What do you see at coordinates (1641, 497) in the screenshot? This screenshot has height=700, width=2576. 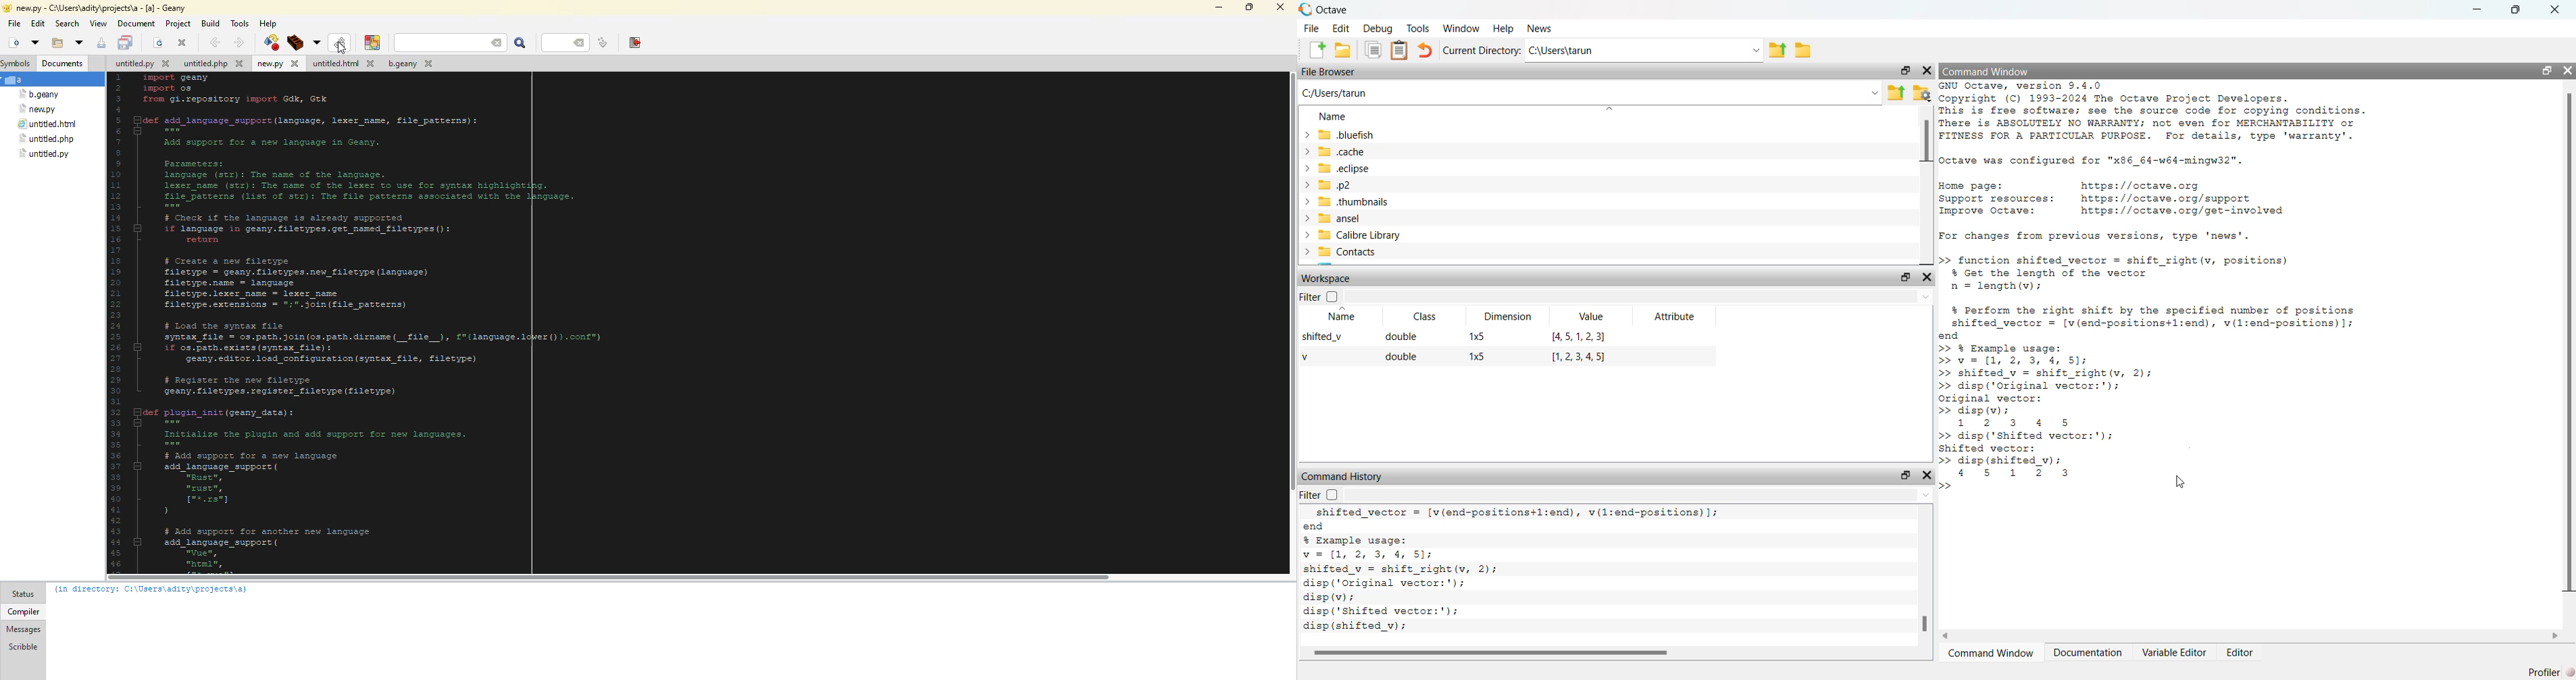 I see `filter input field` at bounding box center [1641, 497].